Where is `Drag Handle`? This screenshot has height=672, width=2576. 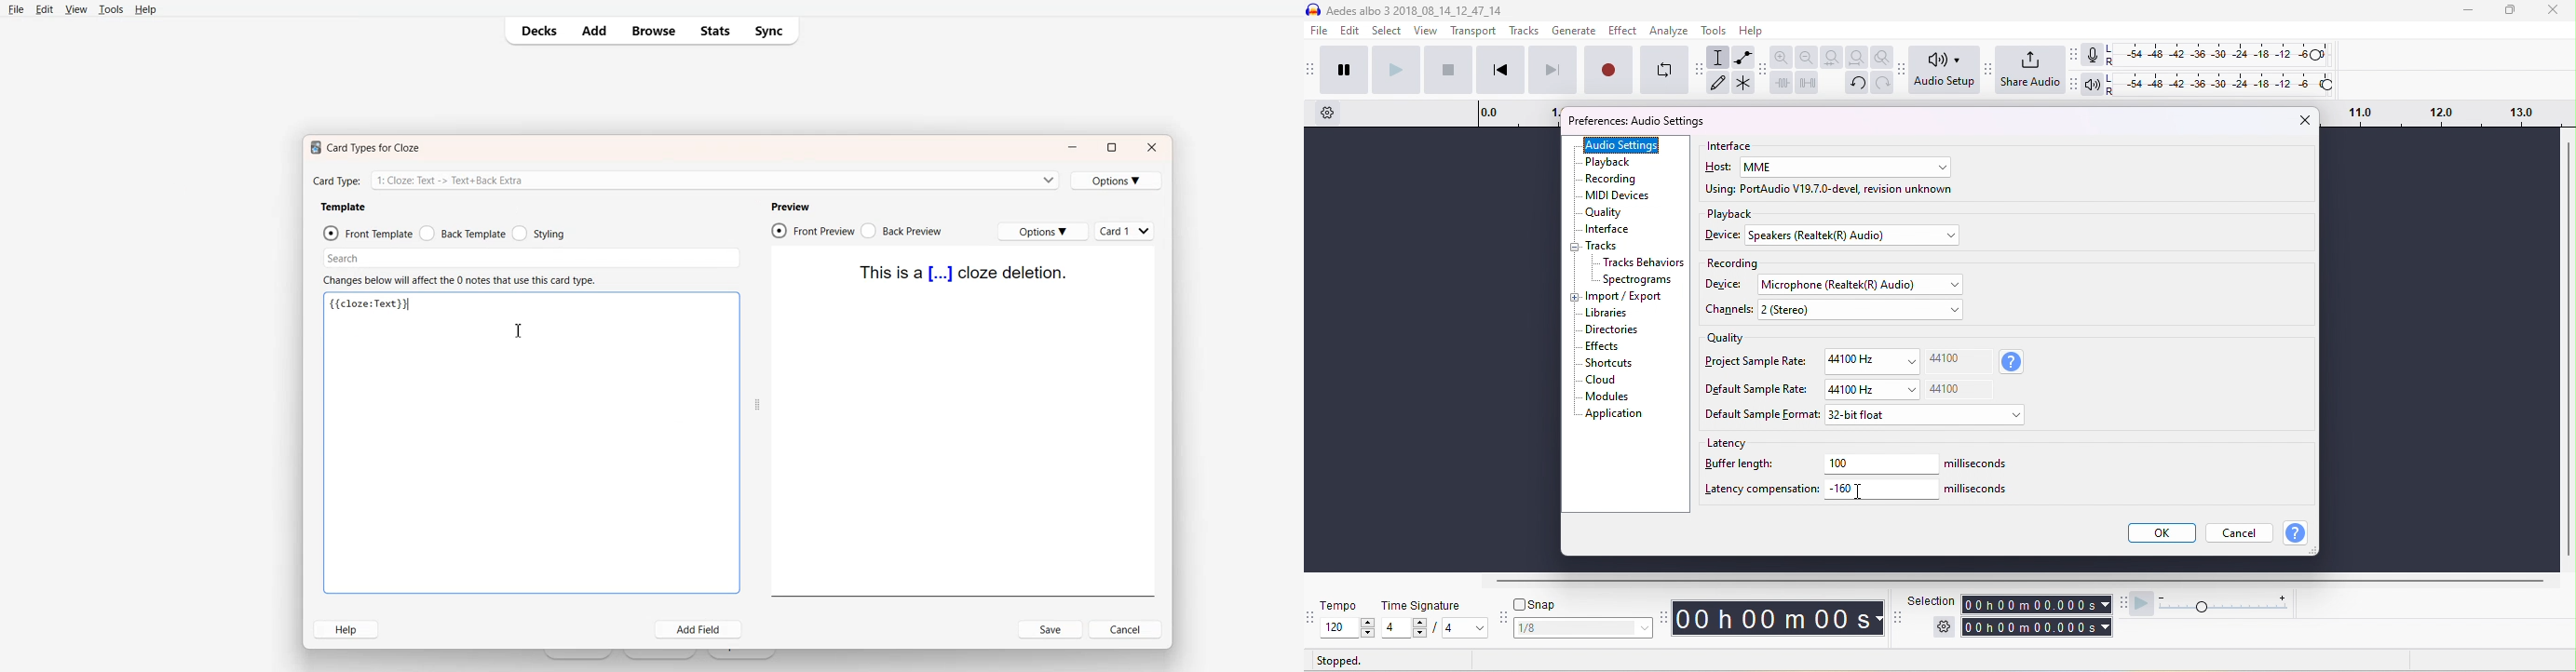
Drag Handle is located at coordinates (757, 404).